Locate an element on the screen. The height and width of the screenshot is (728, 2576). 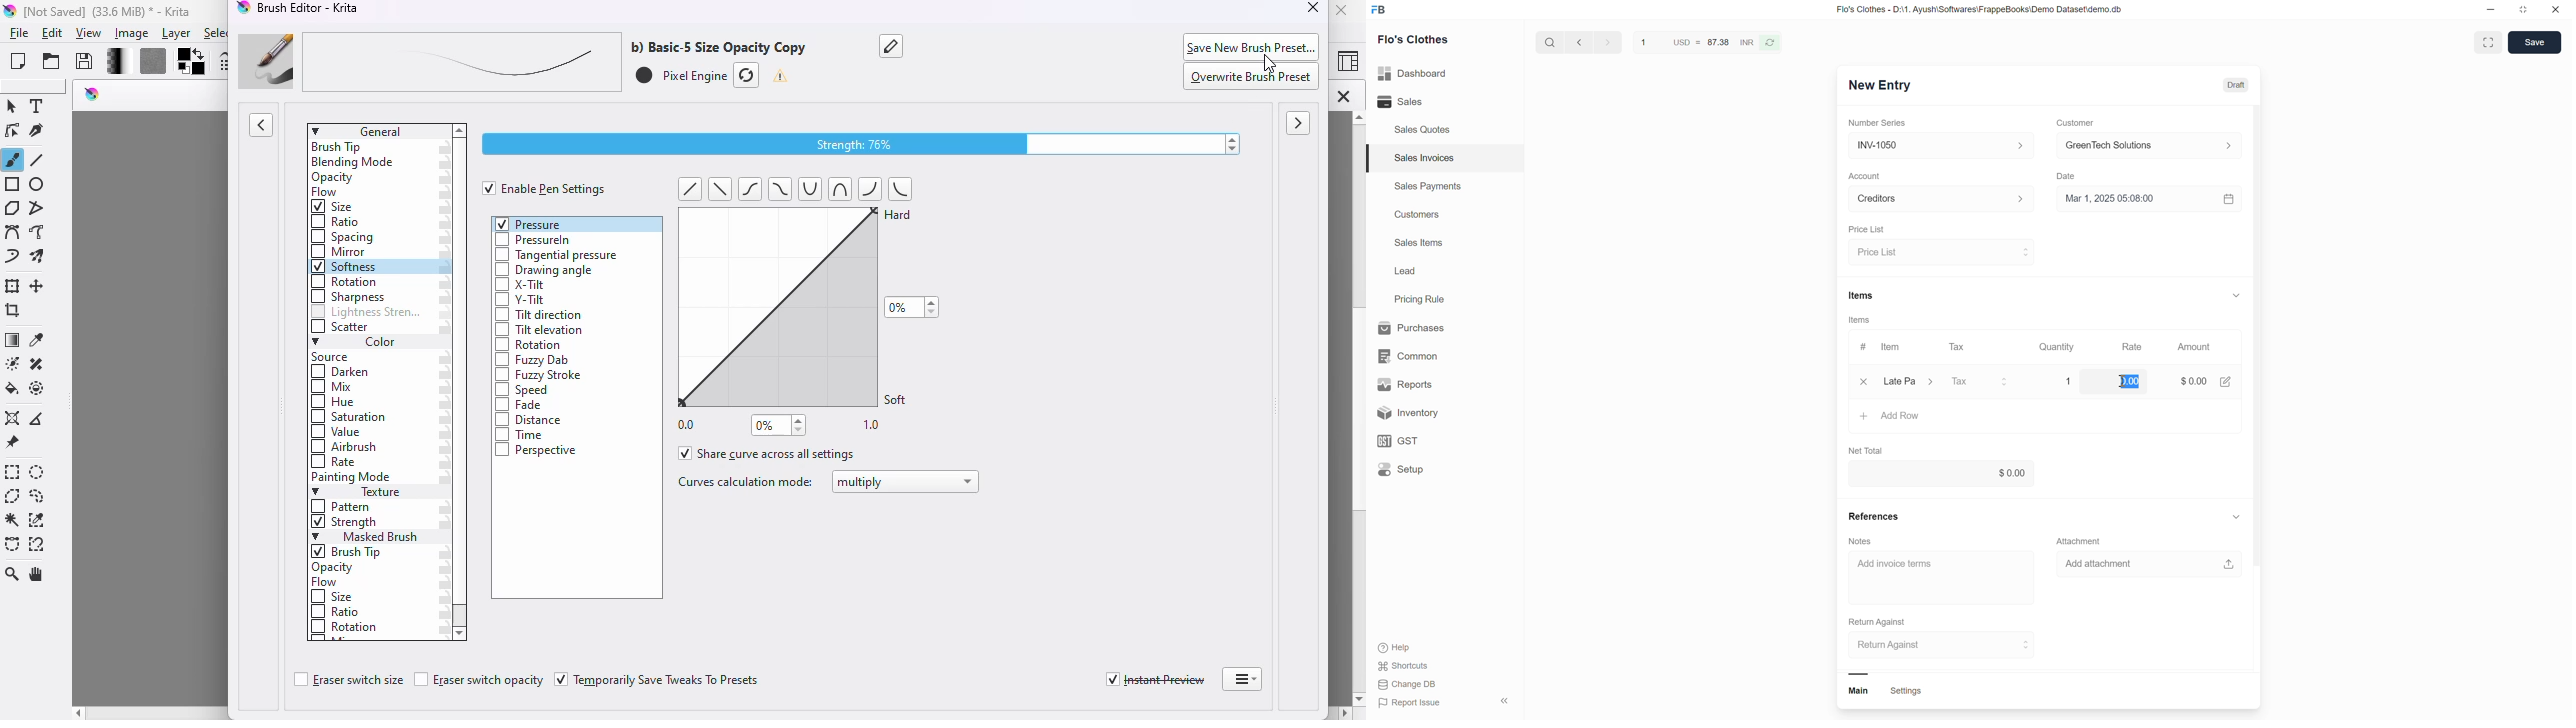
amount  is located at coordinates (2187, 382).